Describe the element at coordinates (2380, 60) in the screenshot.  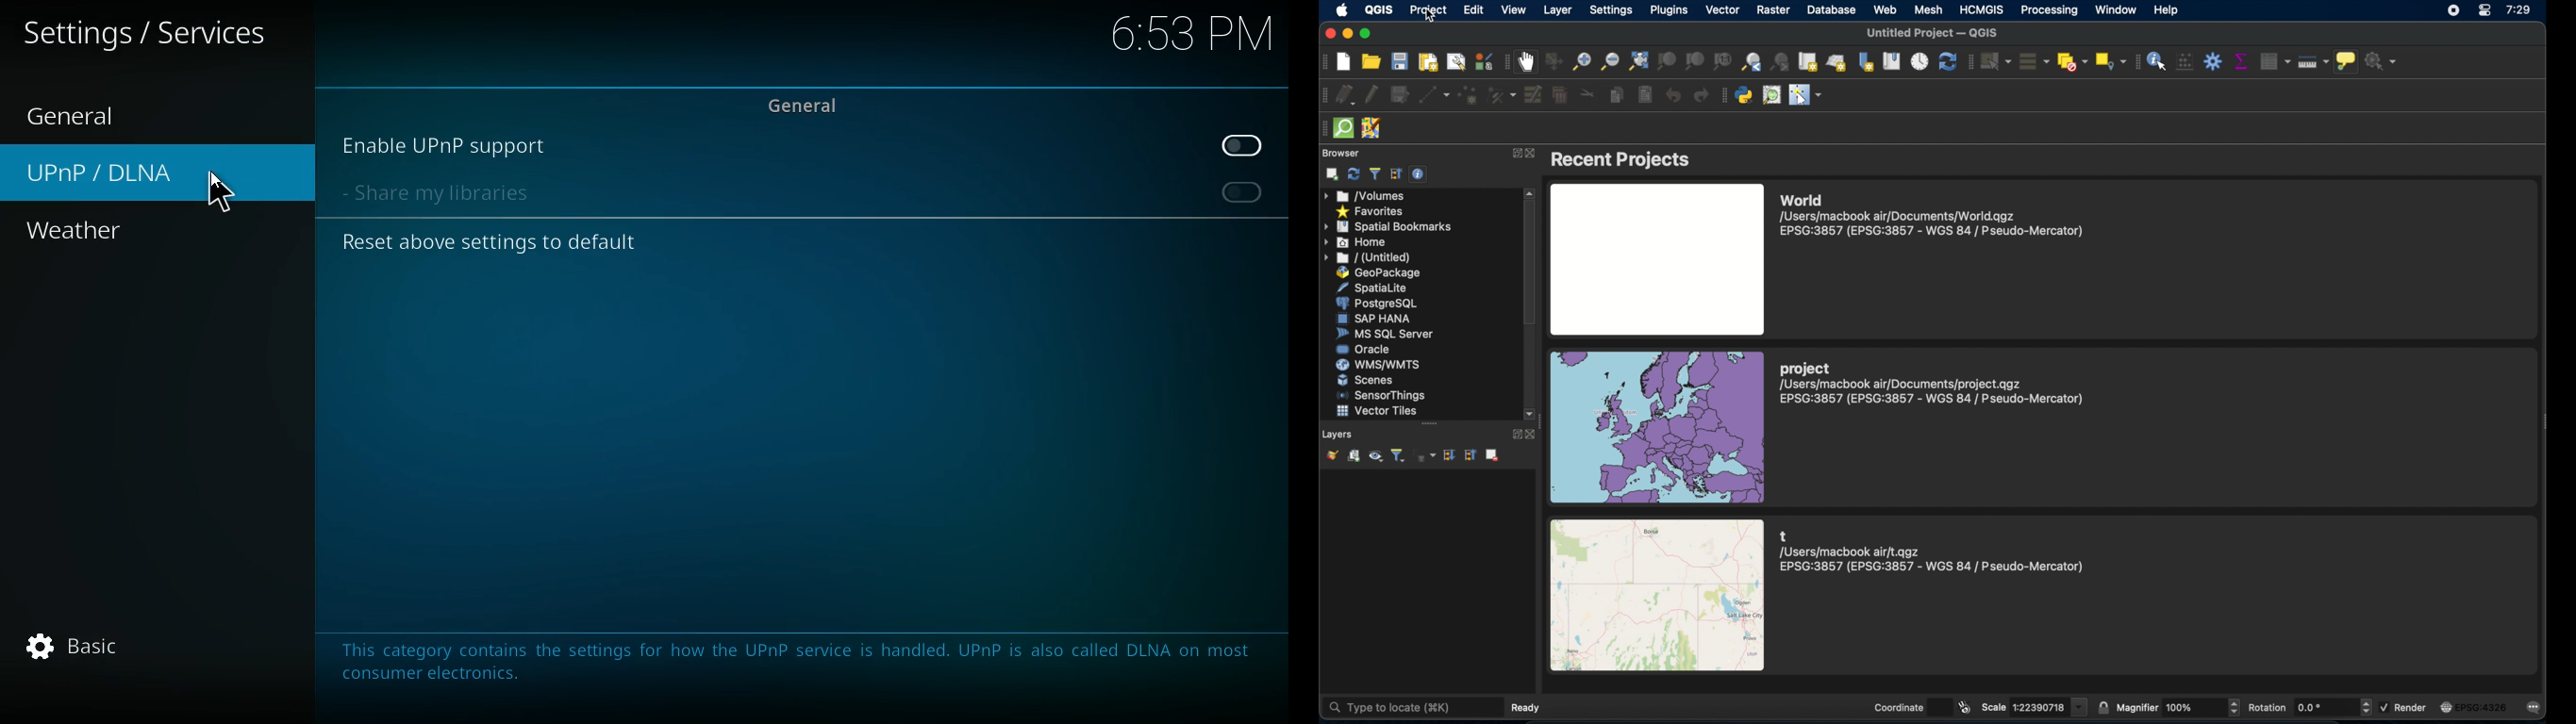
I see `no action selected` at that location.